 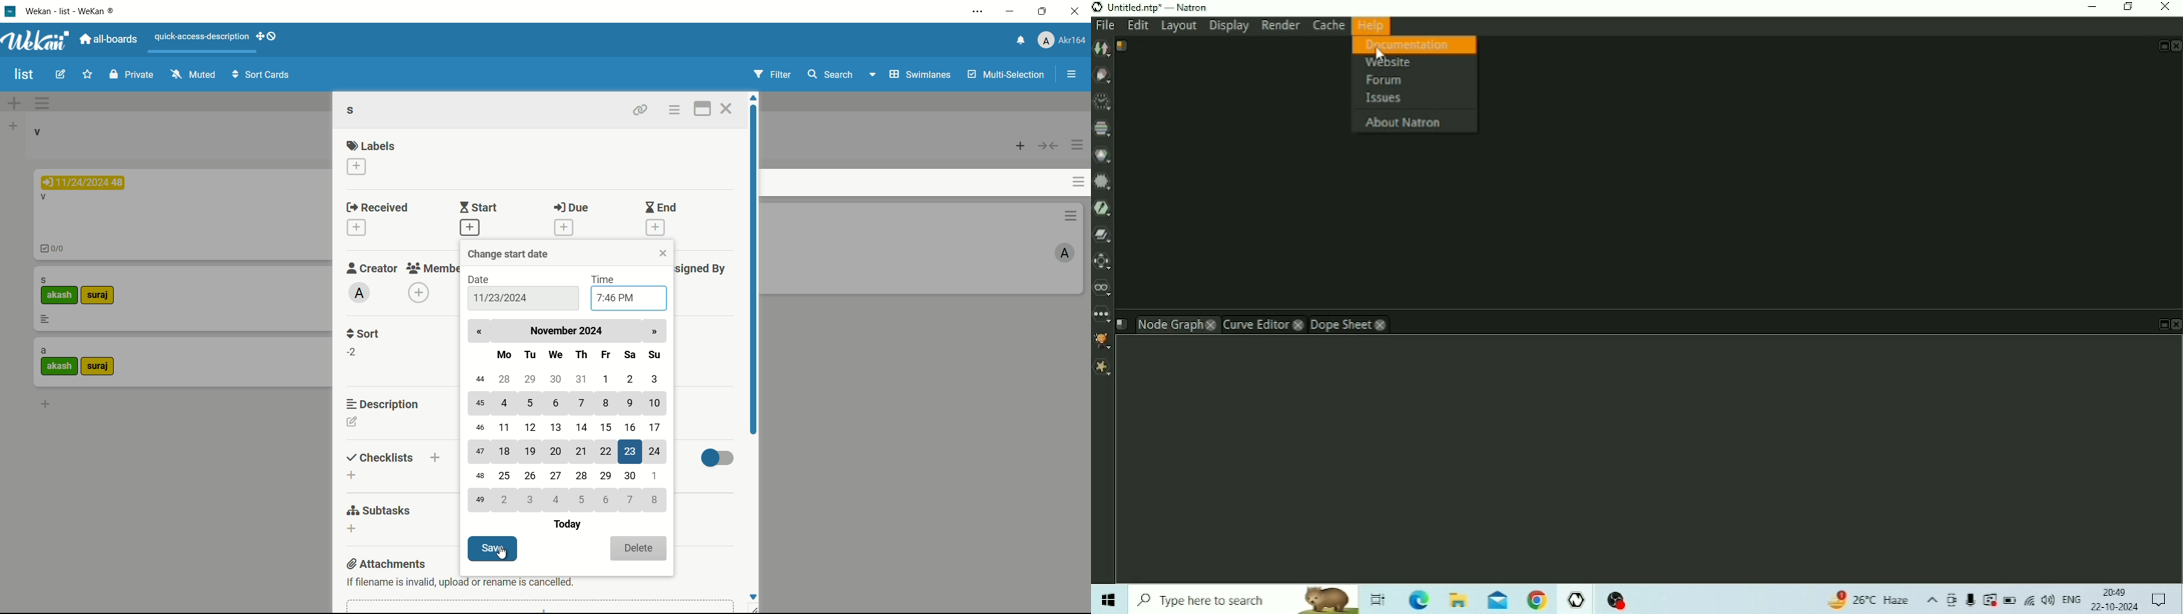 What do you see at coordinates (1077, 146) in the screenshot?
I see `list actions` at bounding box center [1077, 146].